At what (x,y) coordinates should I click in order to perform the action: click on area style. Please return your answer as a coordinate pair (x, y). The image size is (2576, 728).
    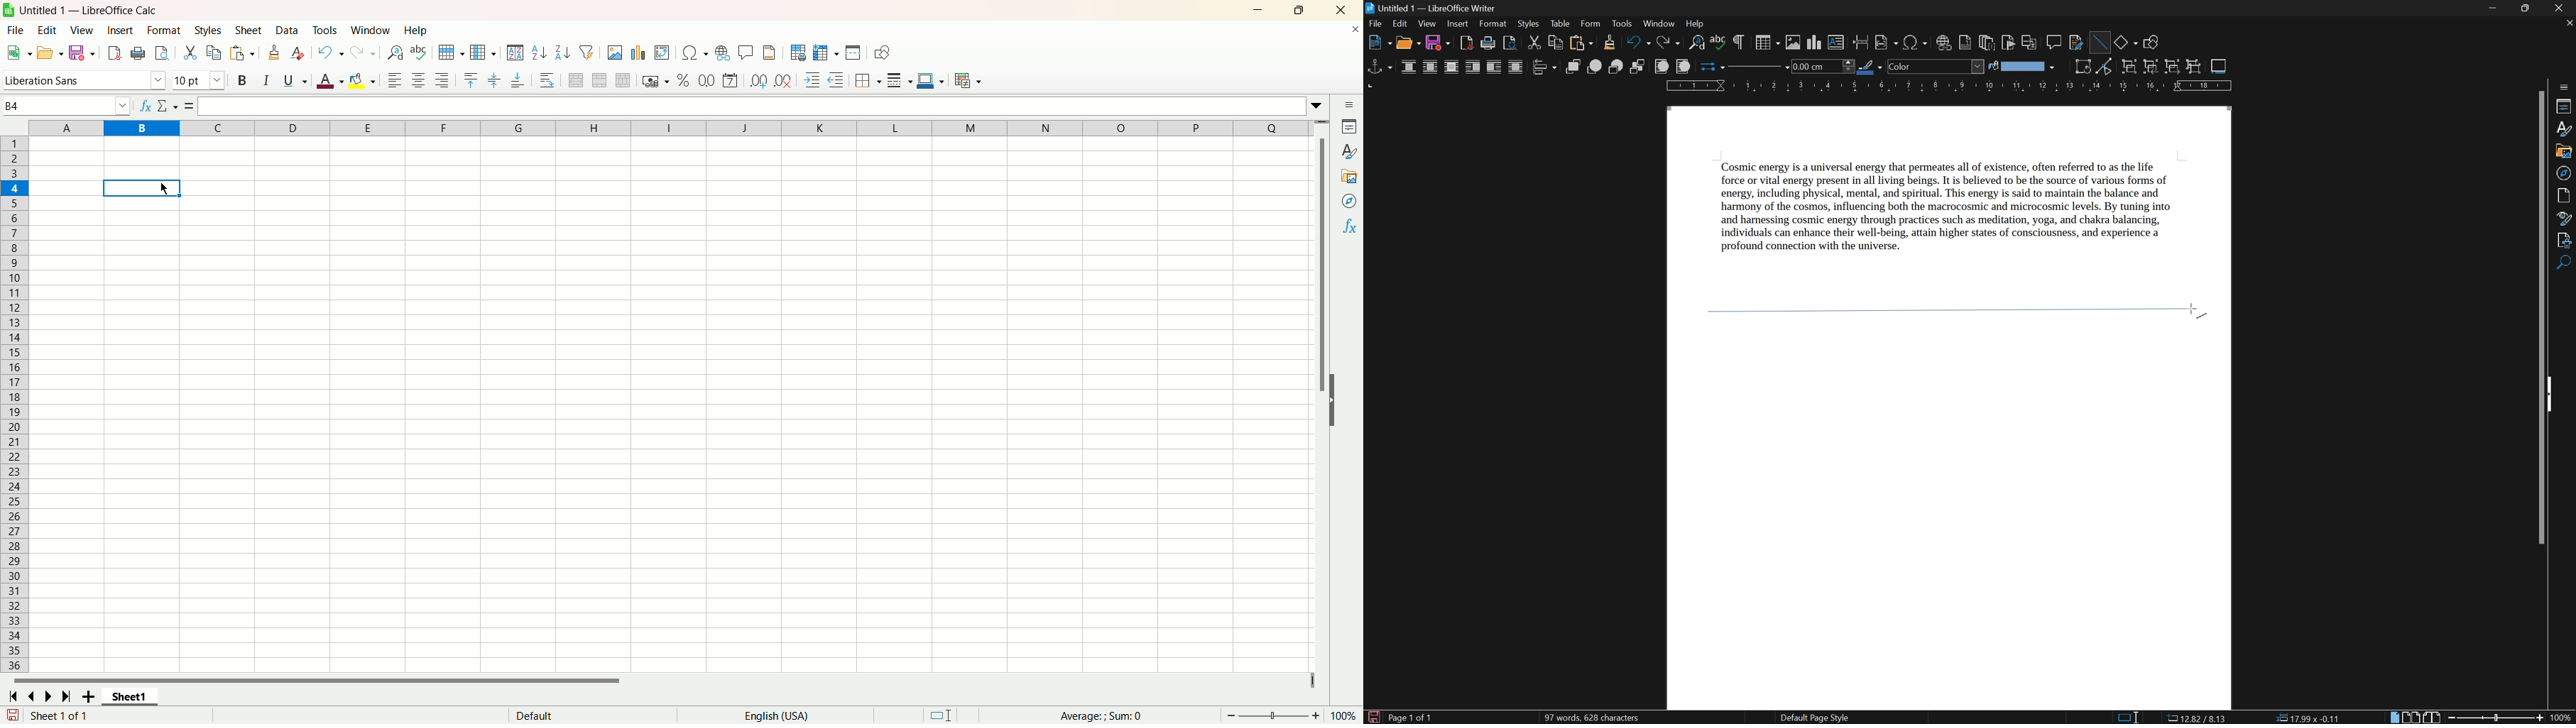
    Looking at the image, I should click on (1936, 66).